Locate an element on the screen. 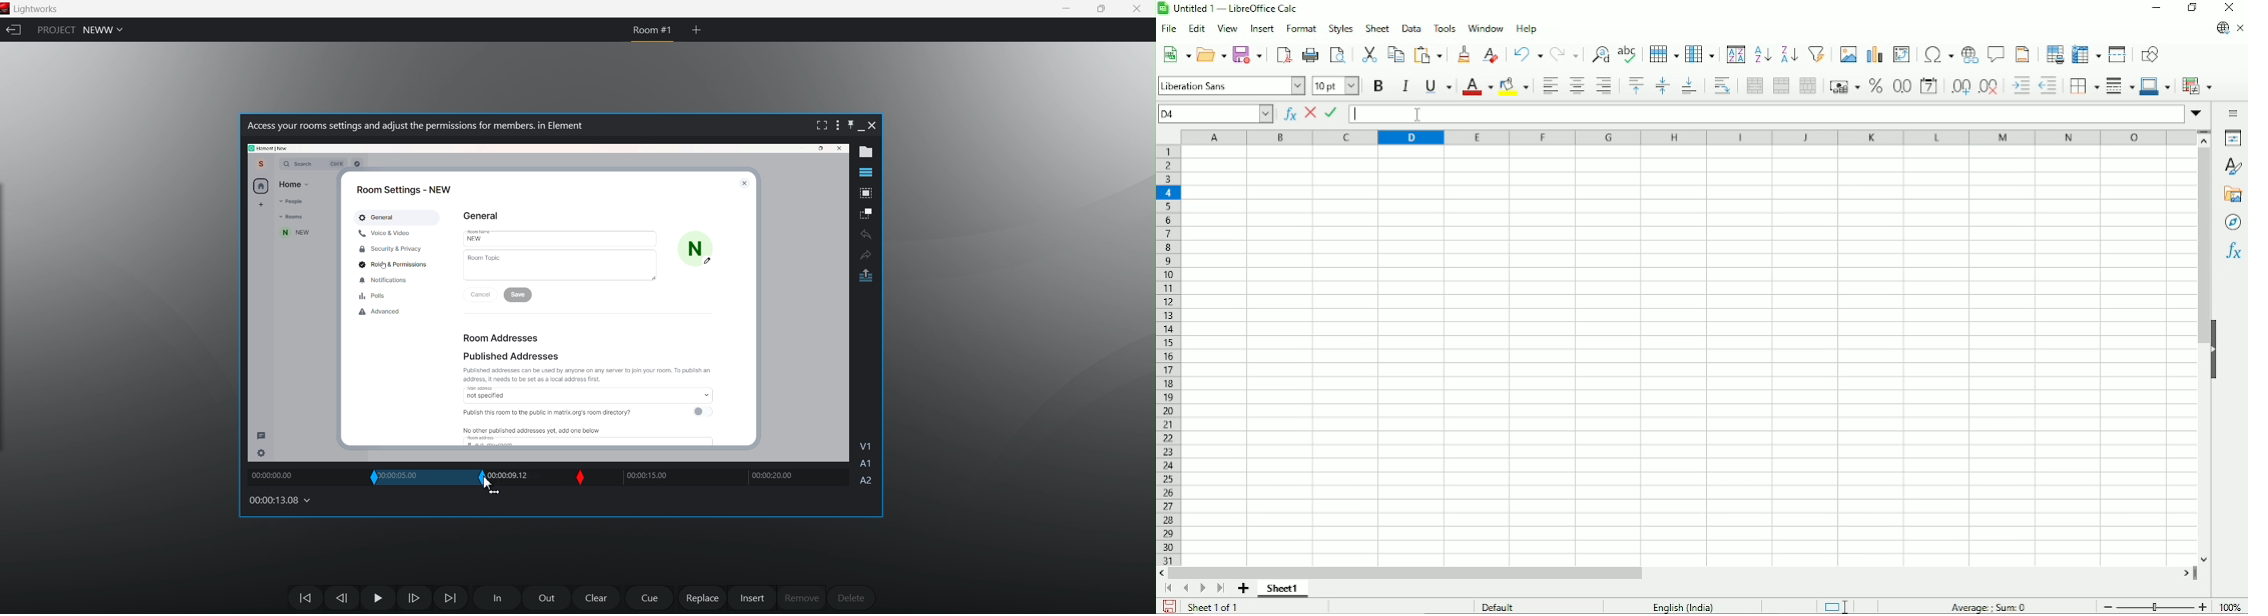  ctrl k is located at coordinates (337, 164).